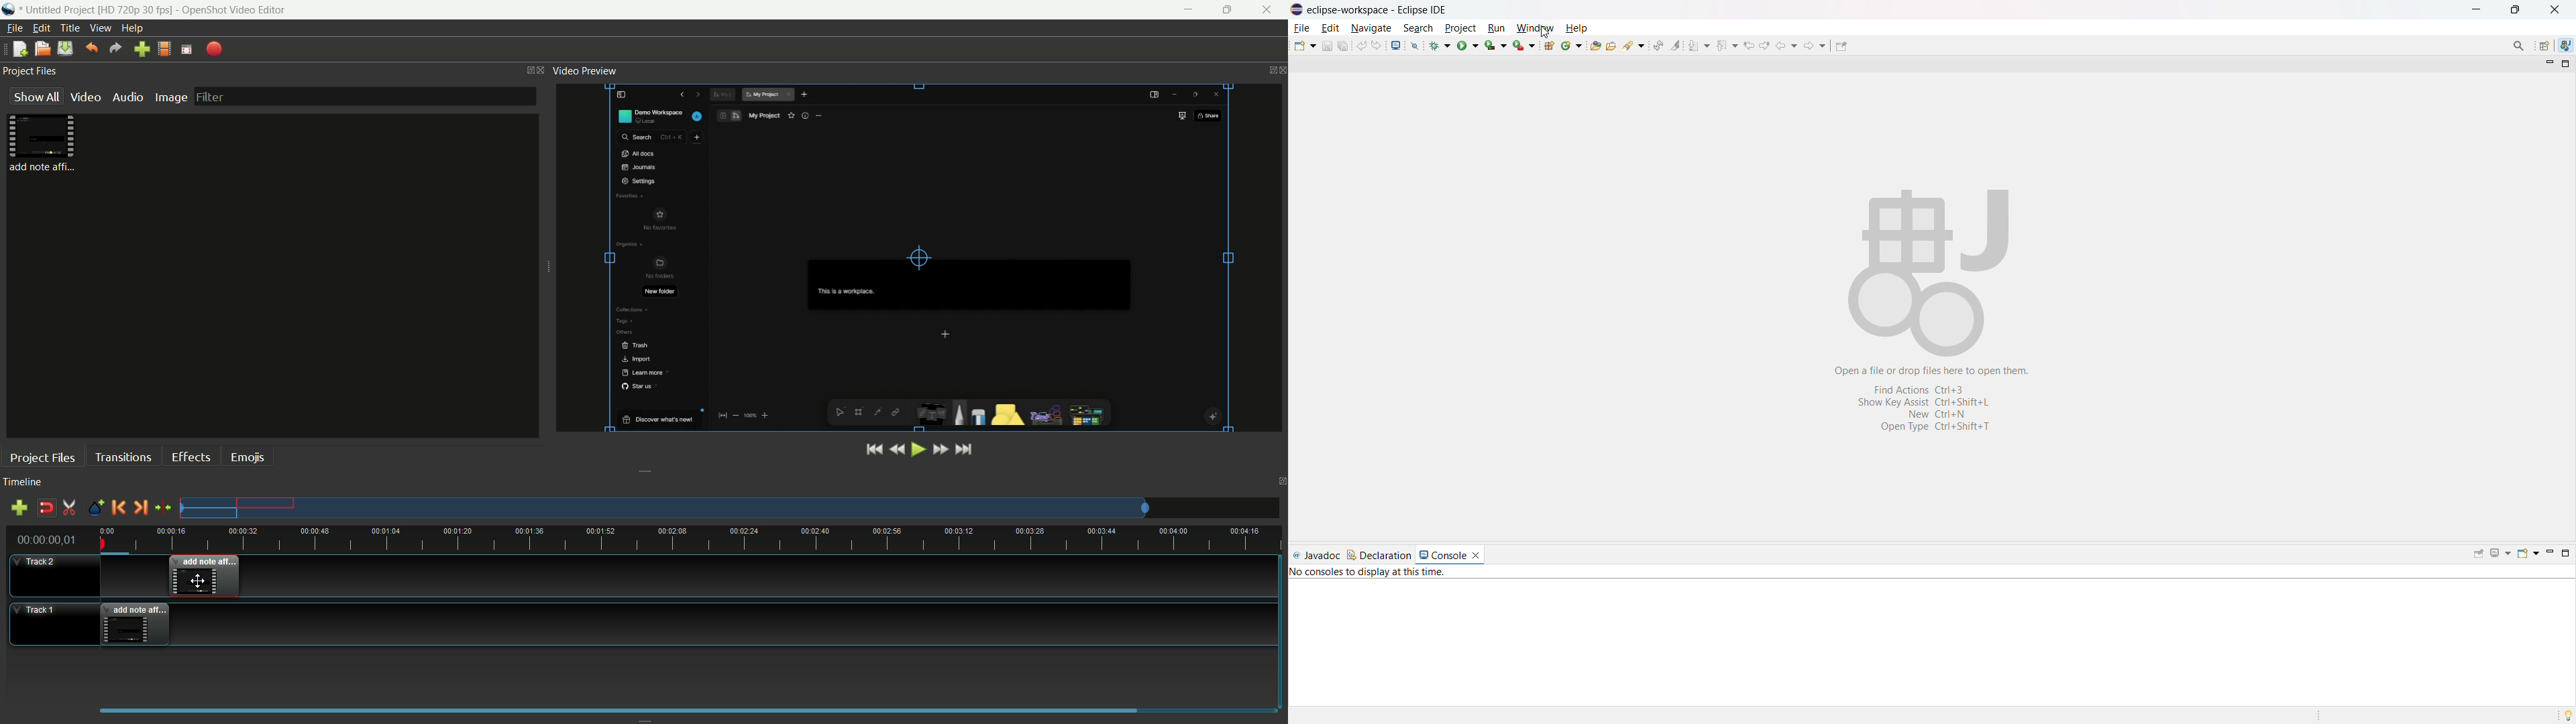  Describe the element at coordinates (163, 507) in the screenshot. I see `center the timeline on the playhead` at that location.